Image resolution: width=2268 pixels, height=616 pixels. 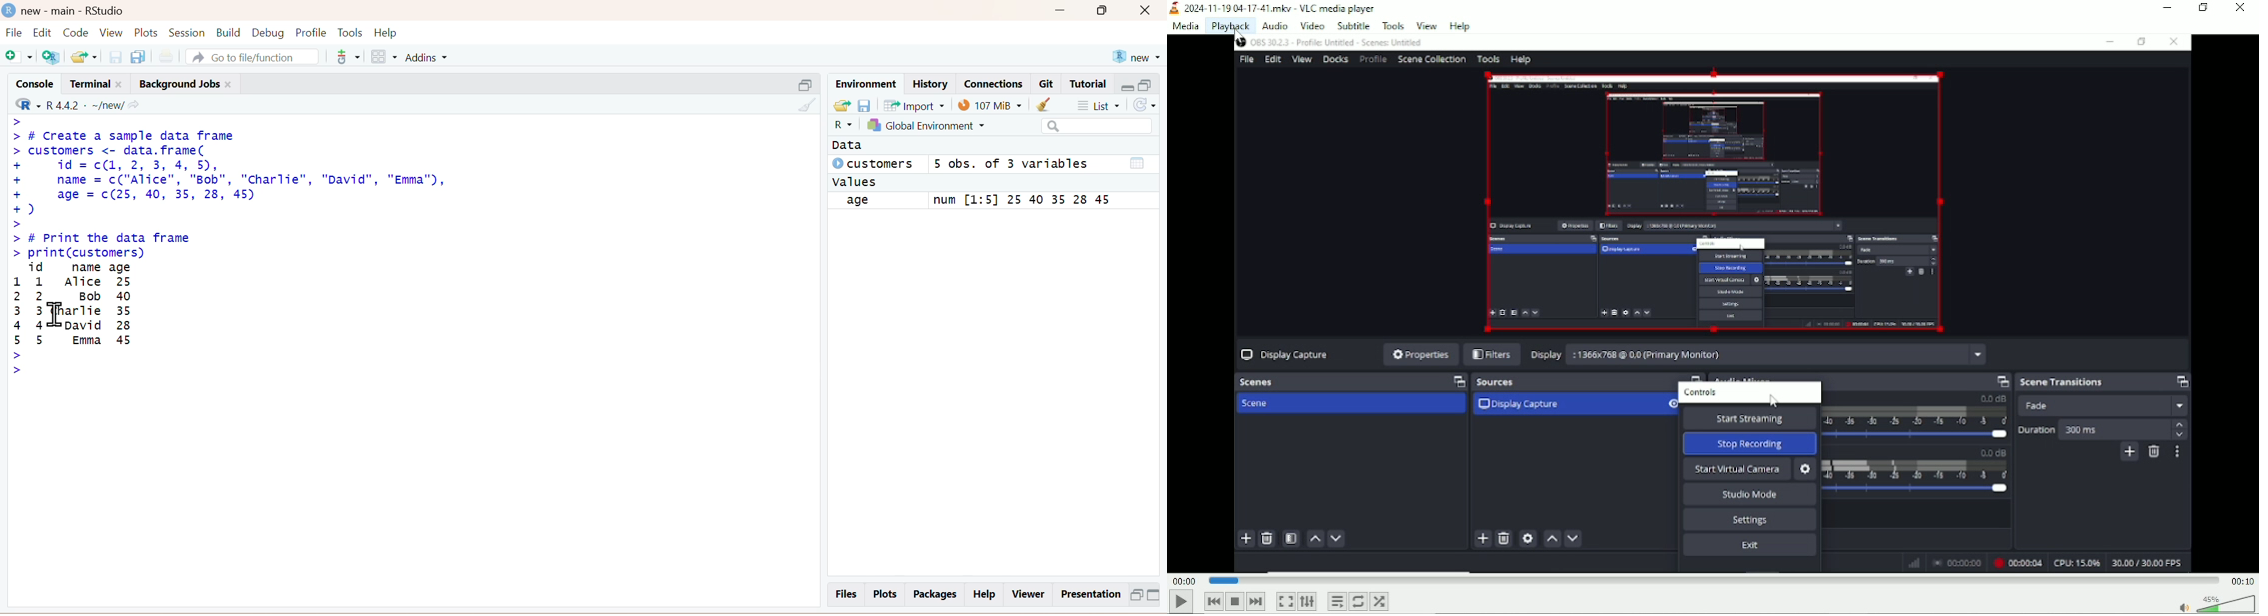 What do you see at coordinates (112, 32) in the screenshot?
I see `View` at bounding box center [112, 32].